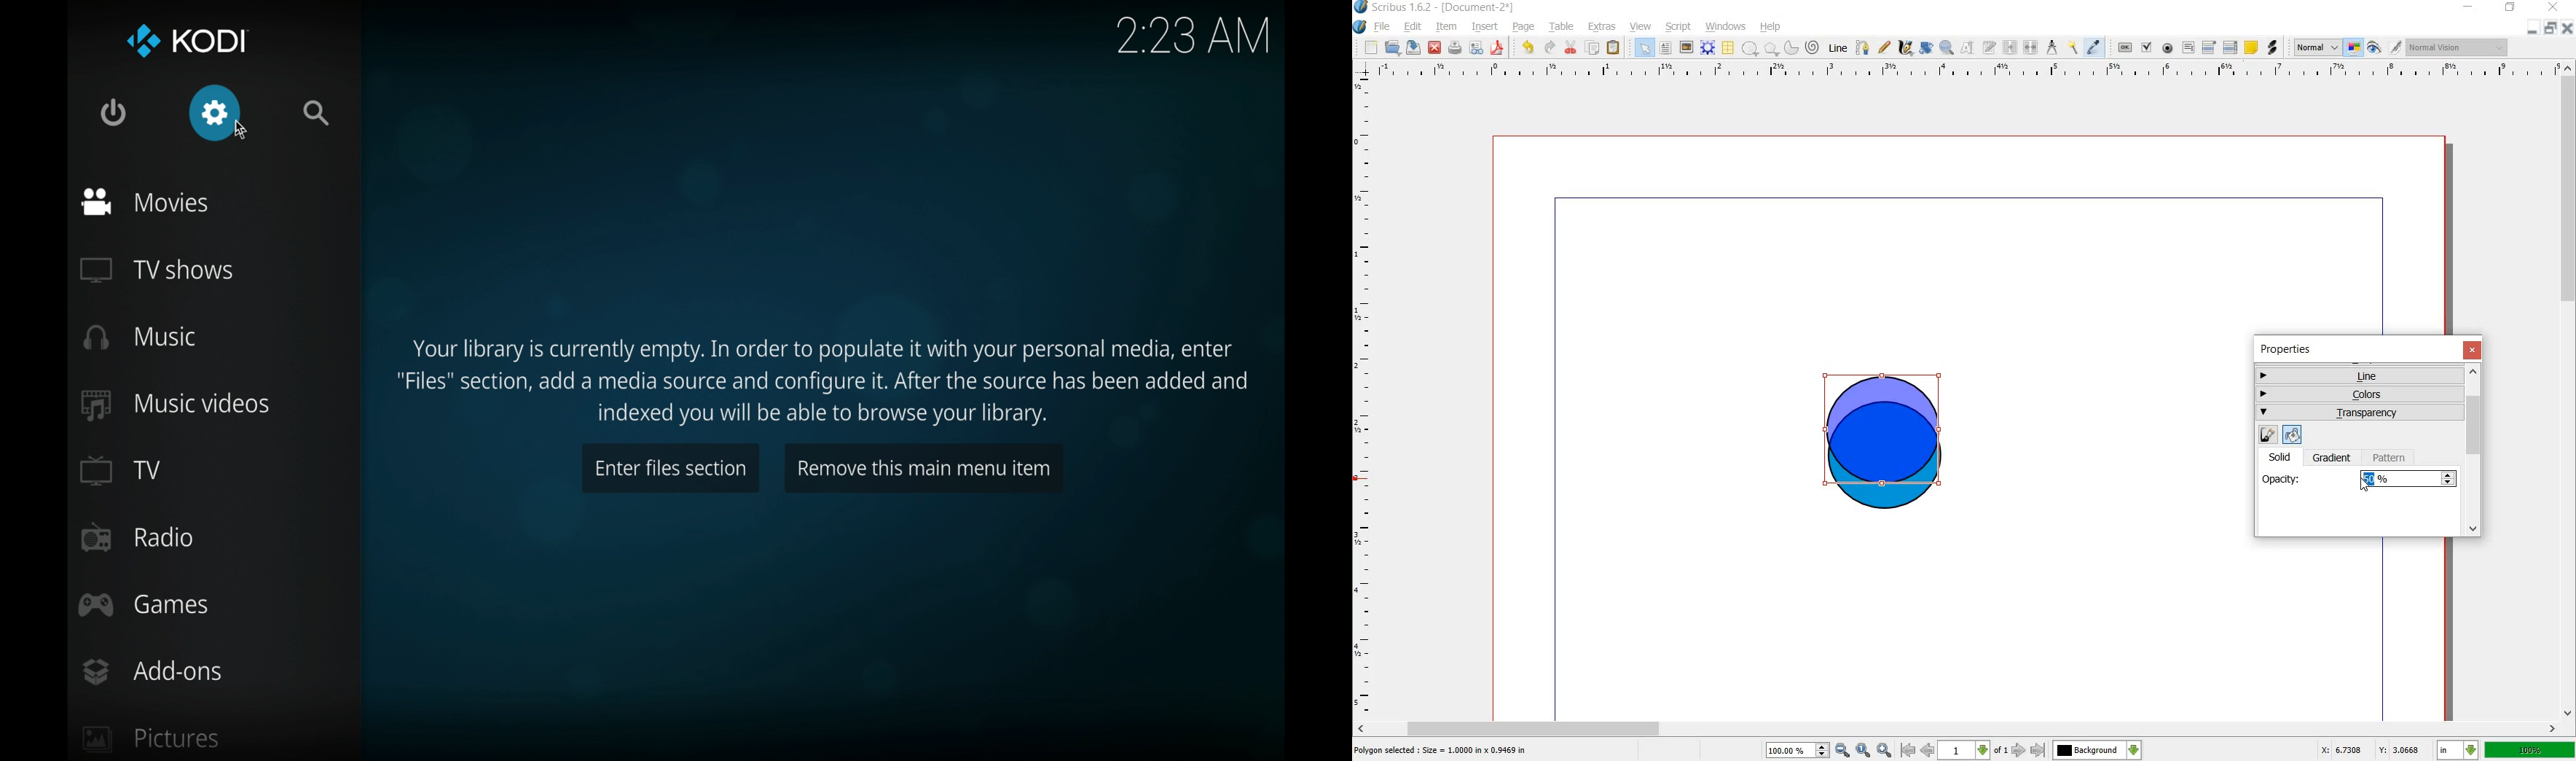  Describe the element at coordinates (151, 739) in the screenshot. I see `pictures` at that location.